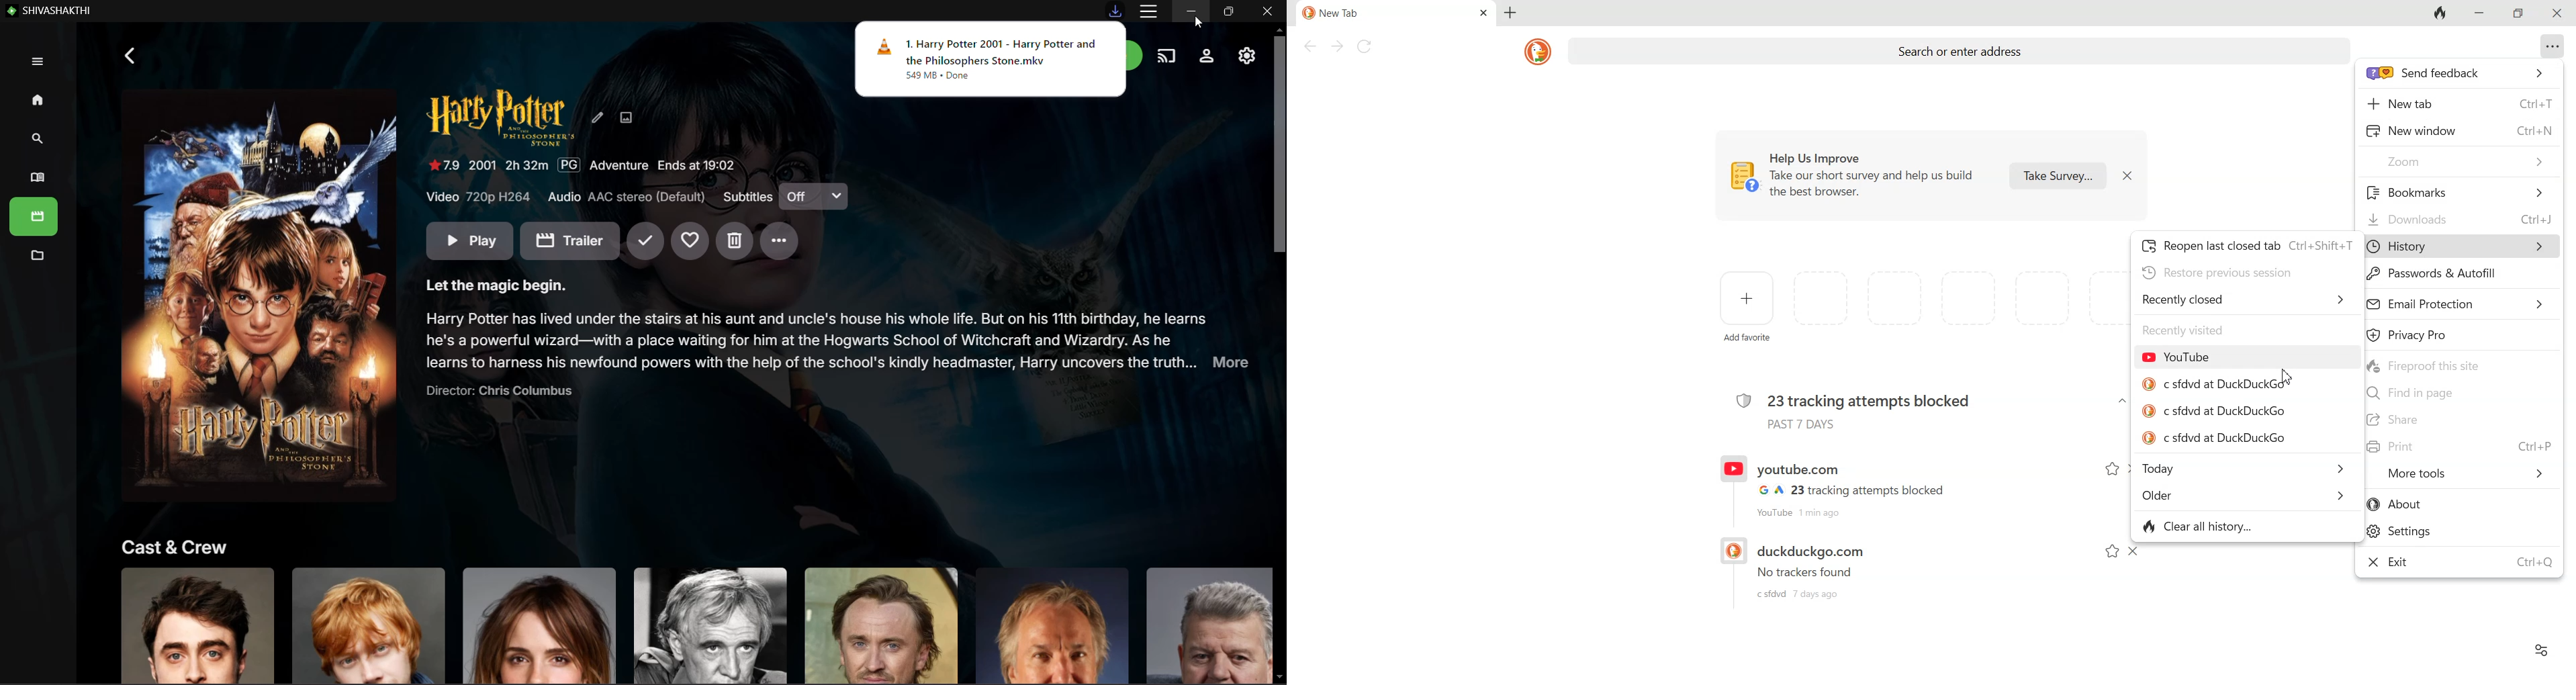 This screenshot has width=2576, height=700. What do you see at coordinates (2459, 334) in the screenshot?
I see `Privacy Pro` at bounding box center [2459, 334].